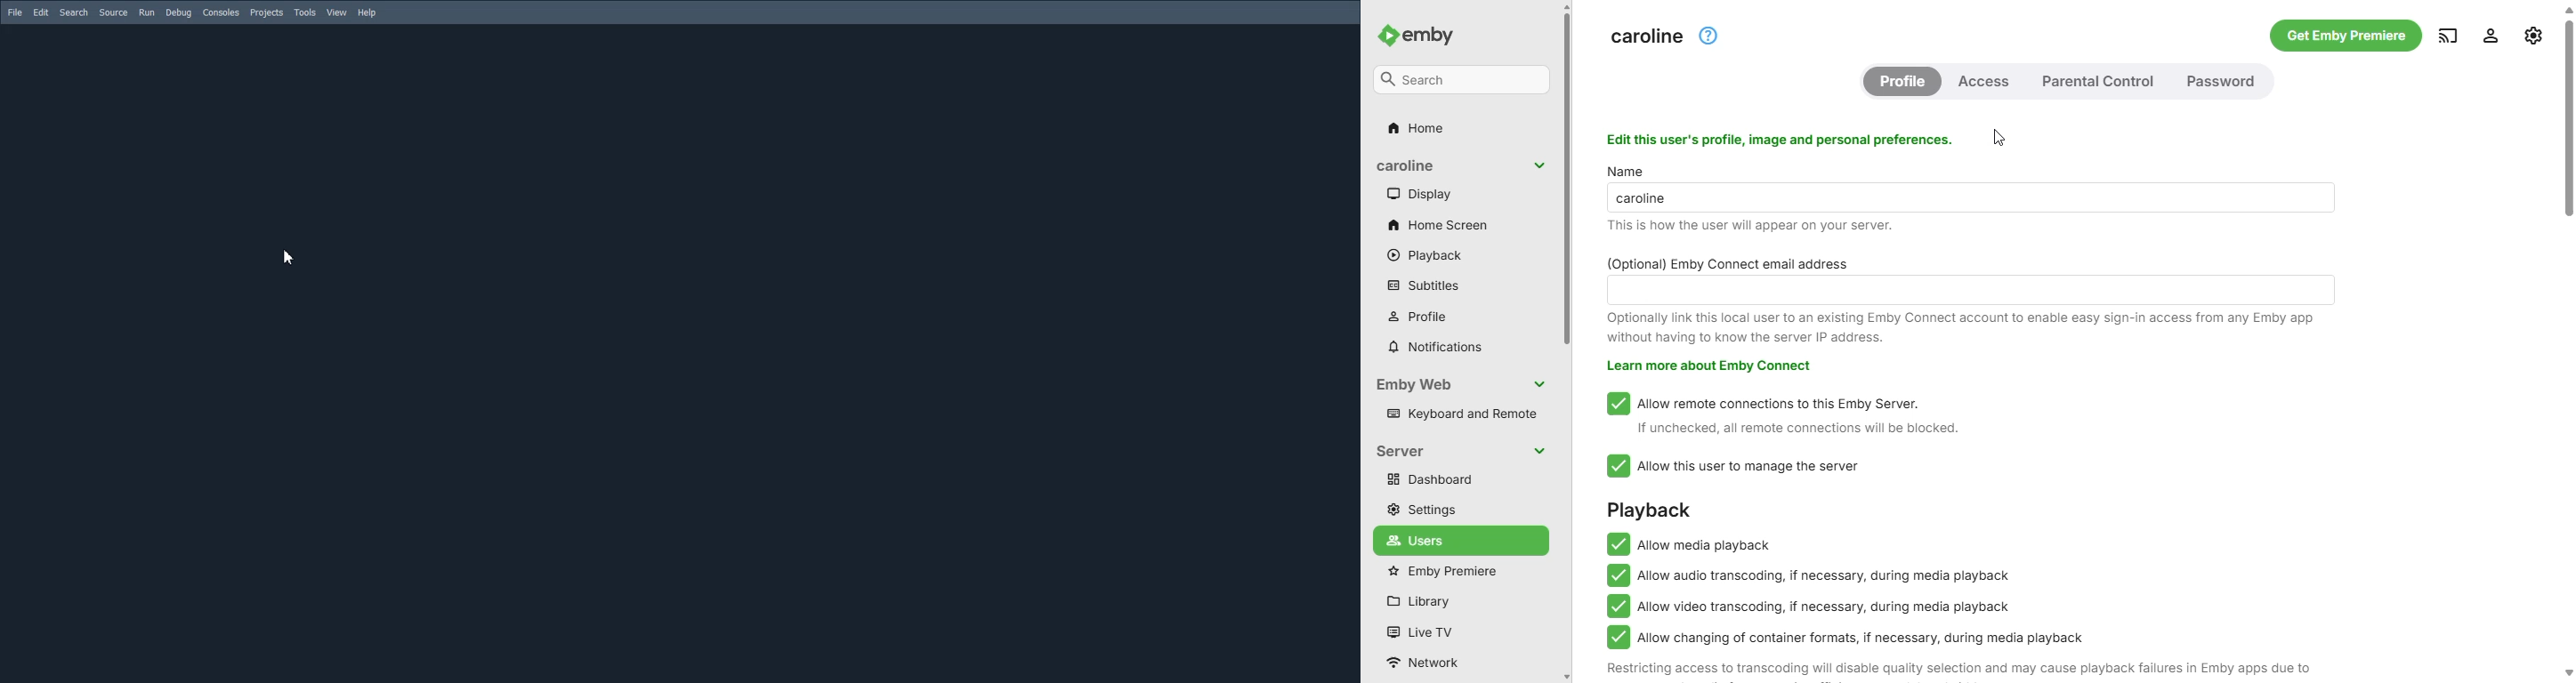  I want to click on Default Start Pane, so click(677, 351).